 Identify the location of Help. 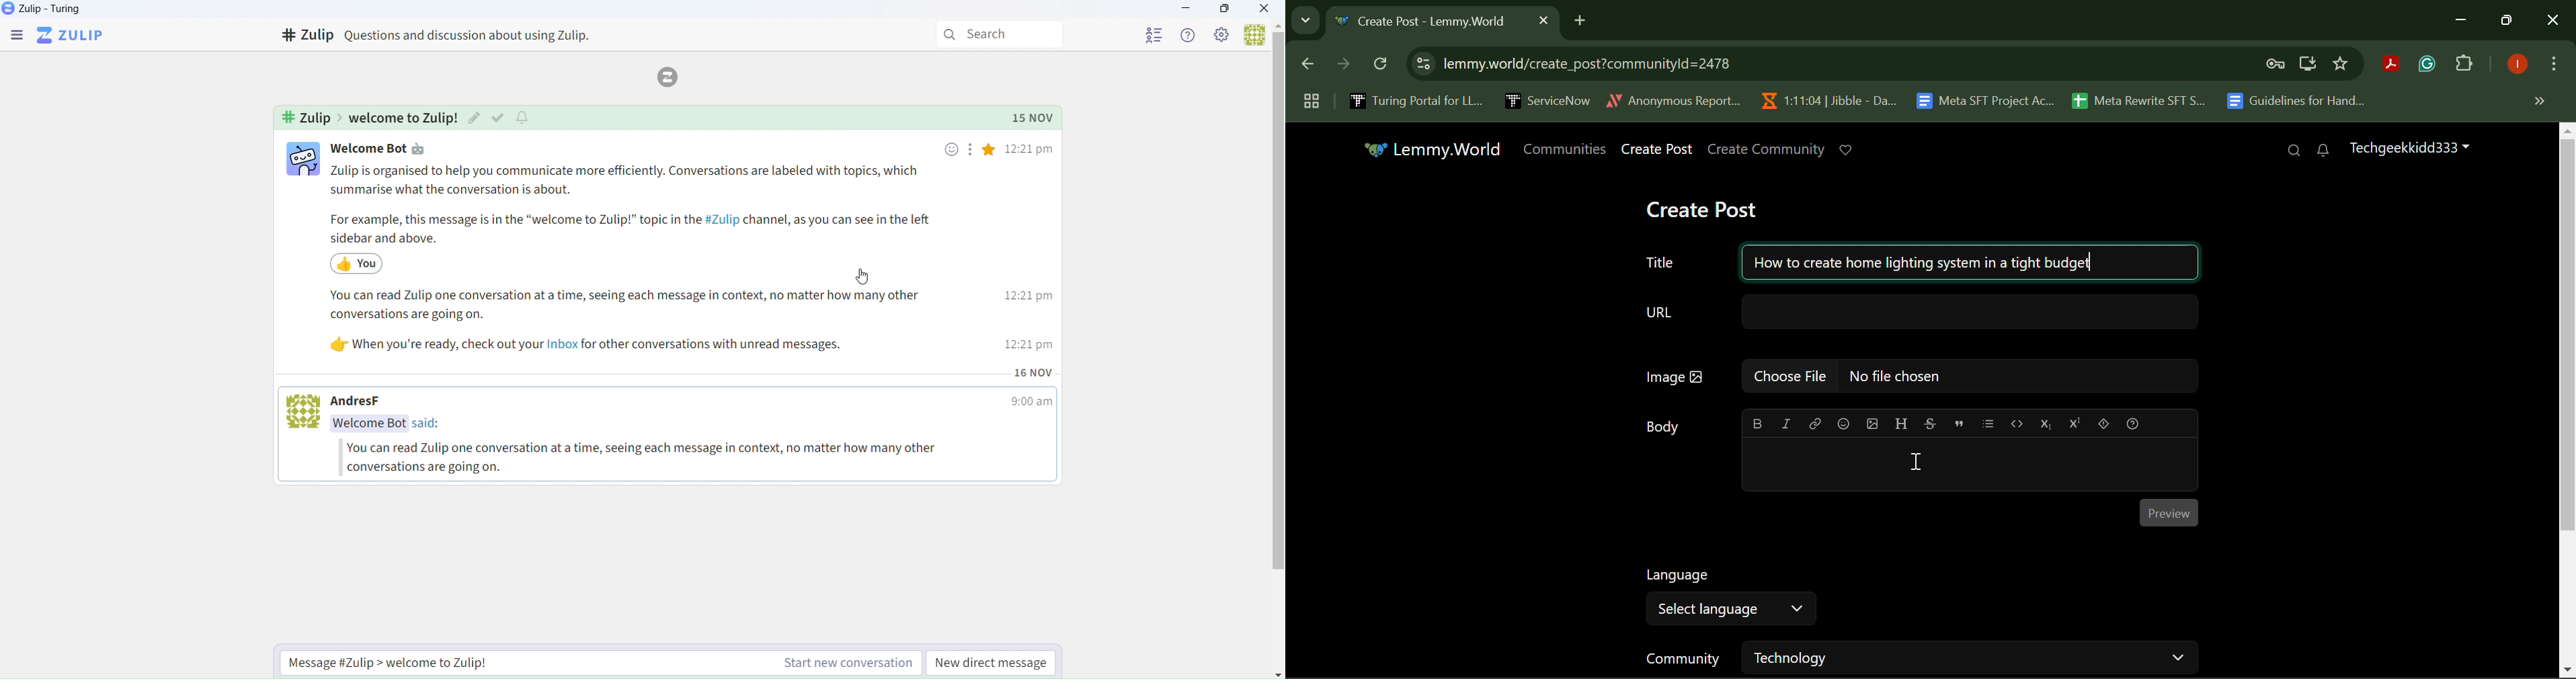
(1189, 34).